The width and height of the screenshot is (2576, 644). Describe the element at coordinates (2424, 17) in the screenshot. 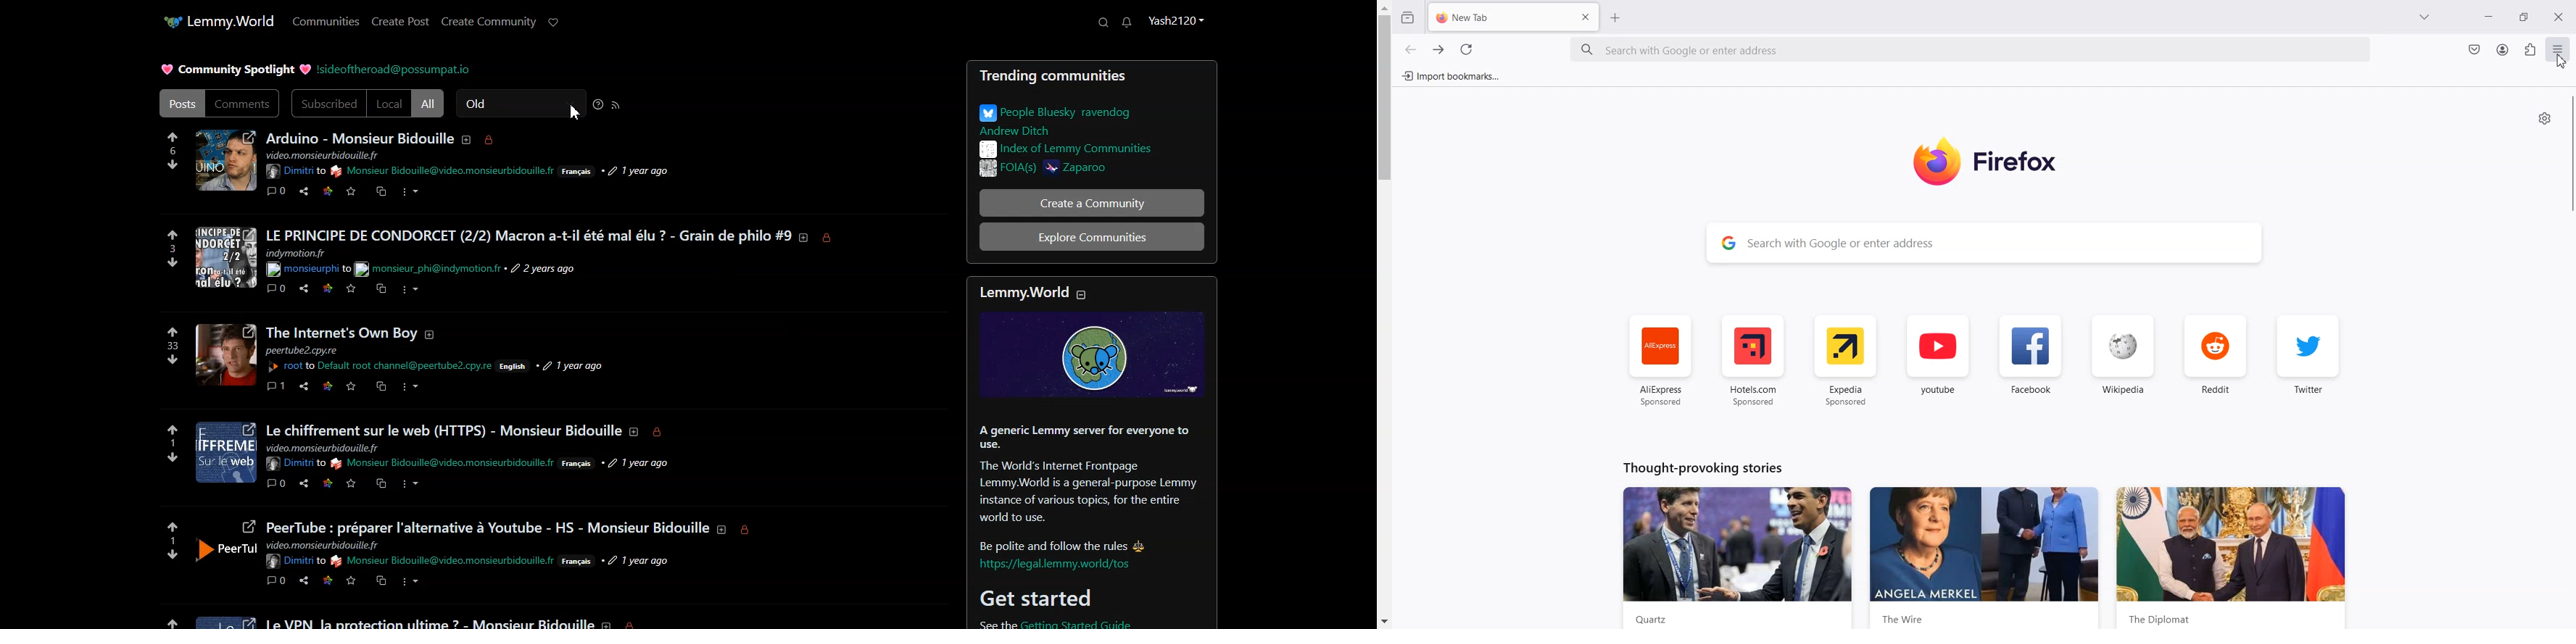

I see `List all Tab` at that location.